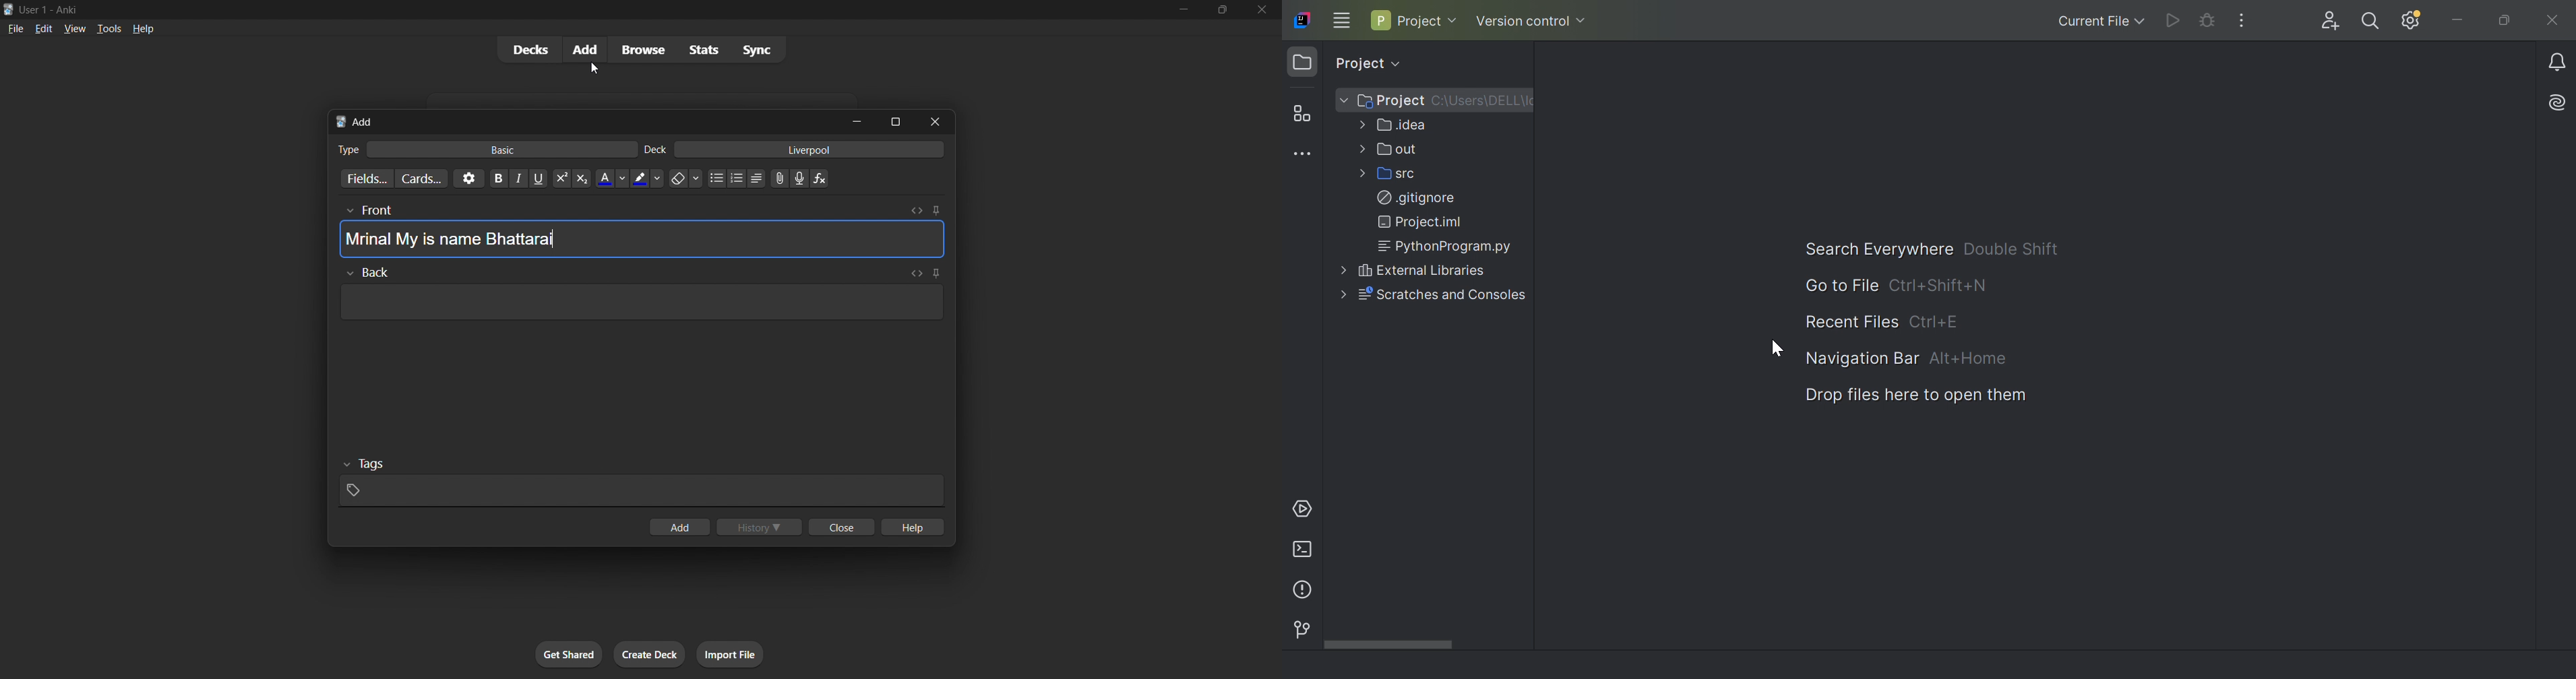 This screenshot has width=2576, height=700. I want to click on add, so click(678, 526).